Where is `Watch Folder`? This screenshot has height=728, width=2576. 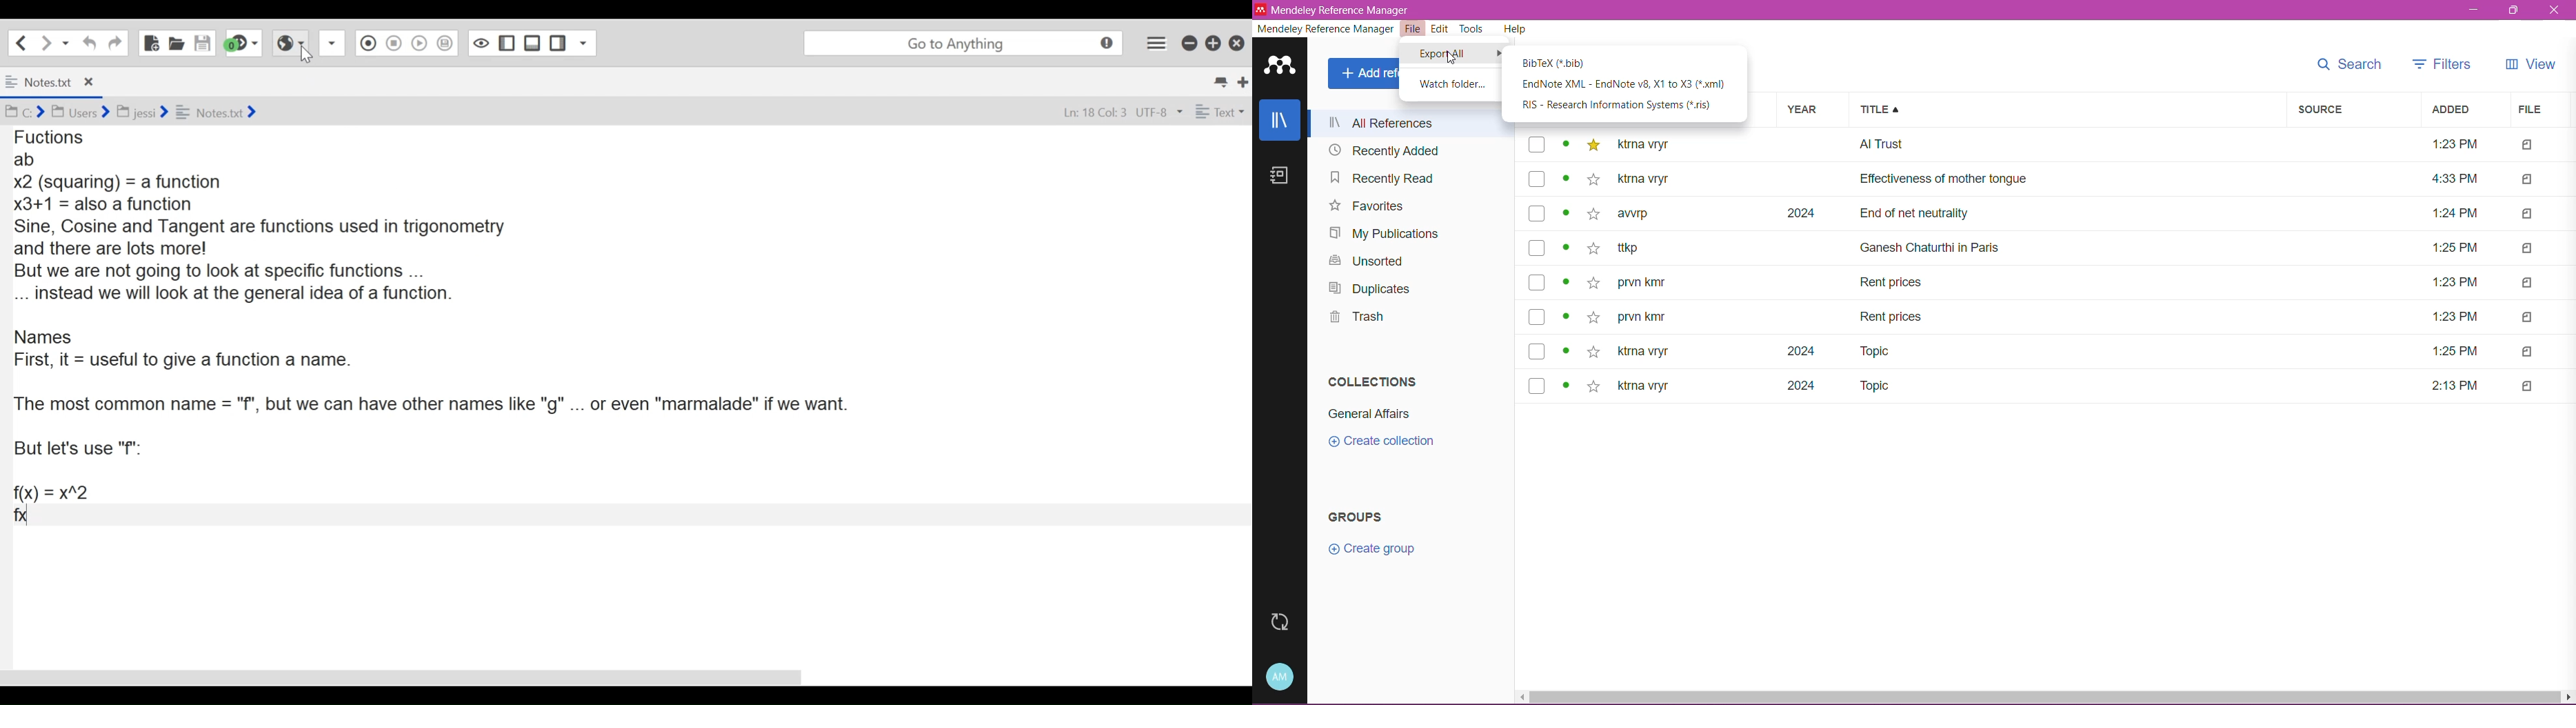 Watch Folder is located at coordinates (1451, 85).